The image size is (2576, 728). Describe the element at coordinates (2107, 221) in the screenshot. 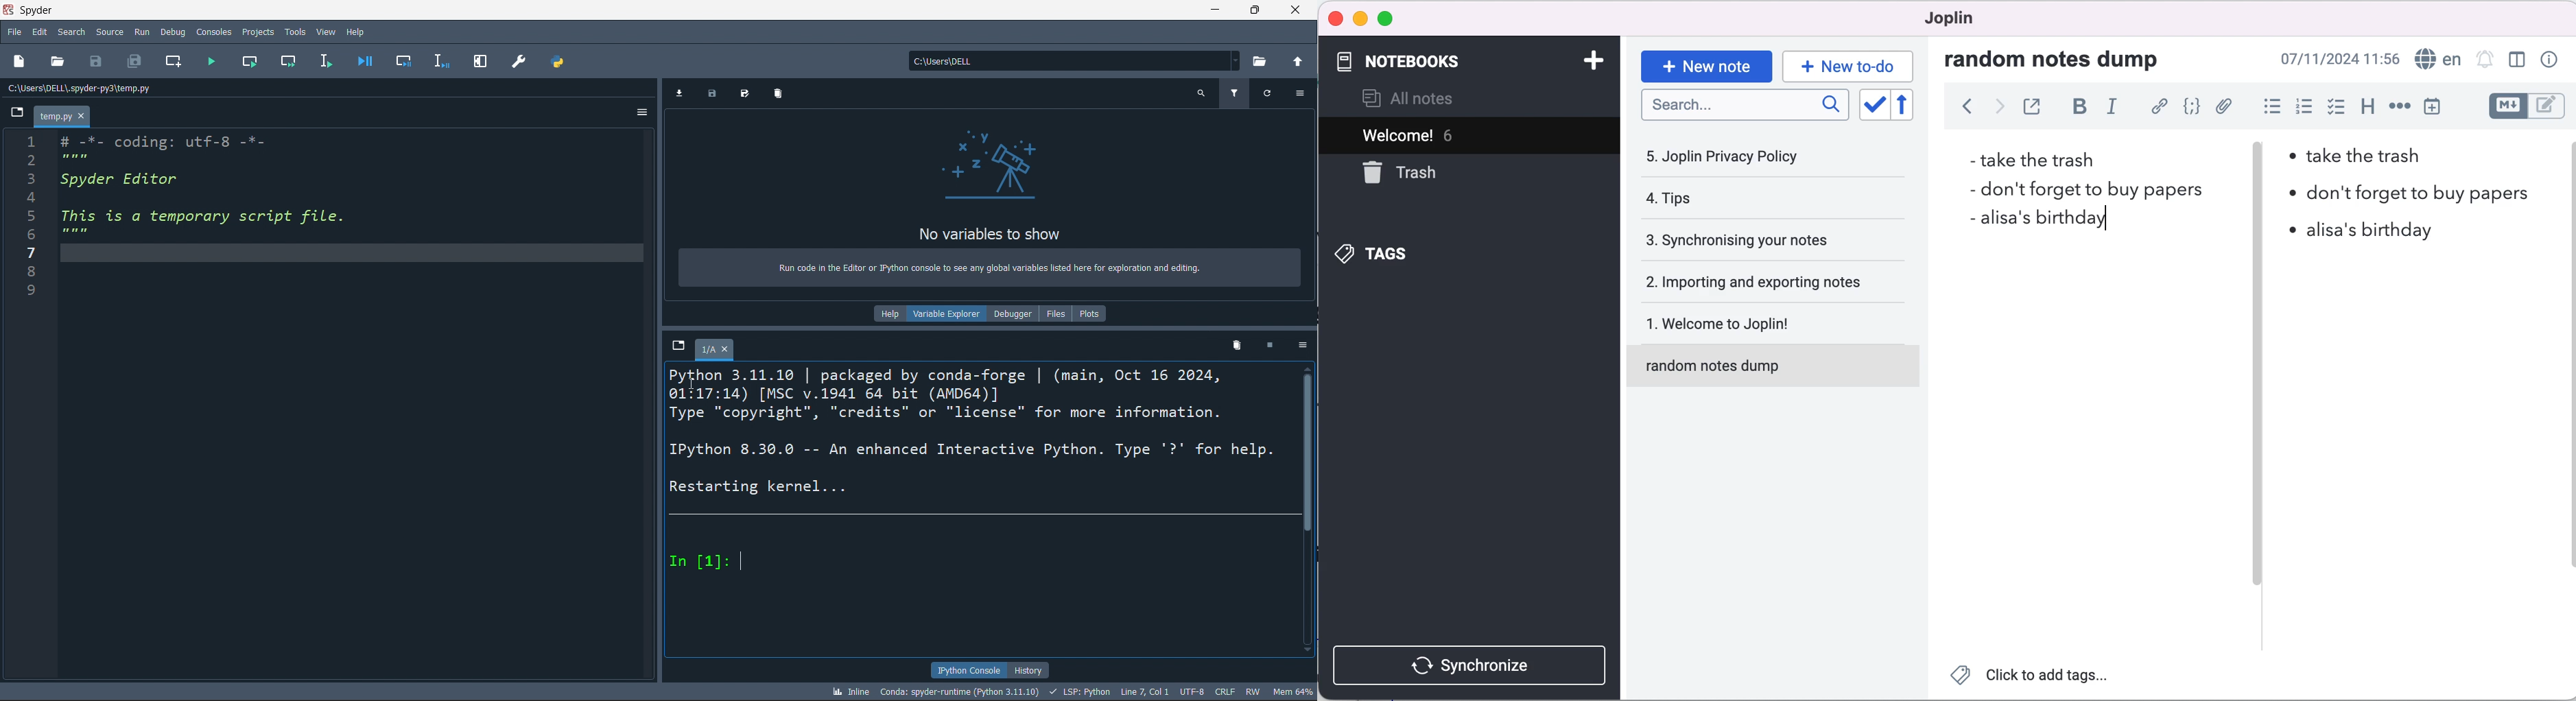

I see `cursor` at that location.